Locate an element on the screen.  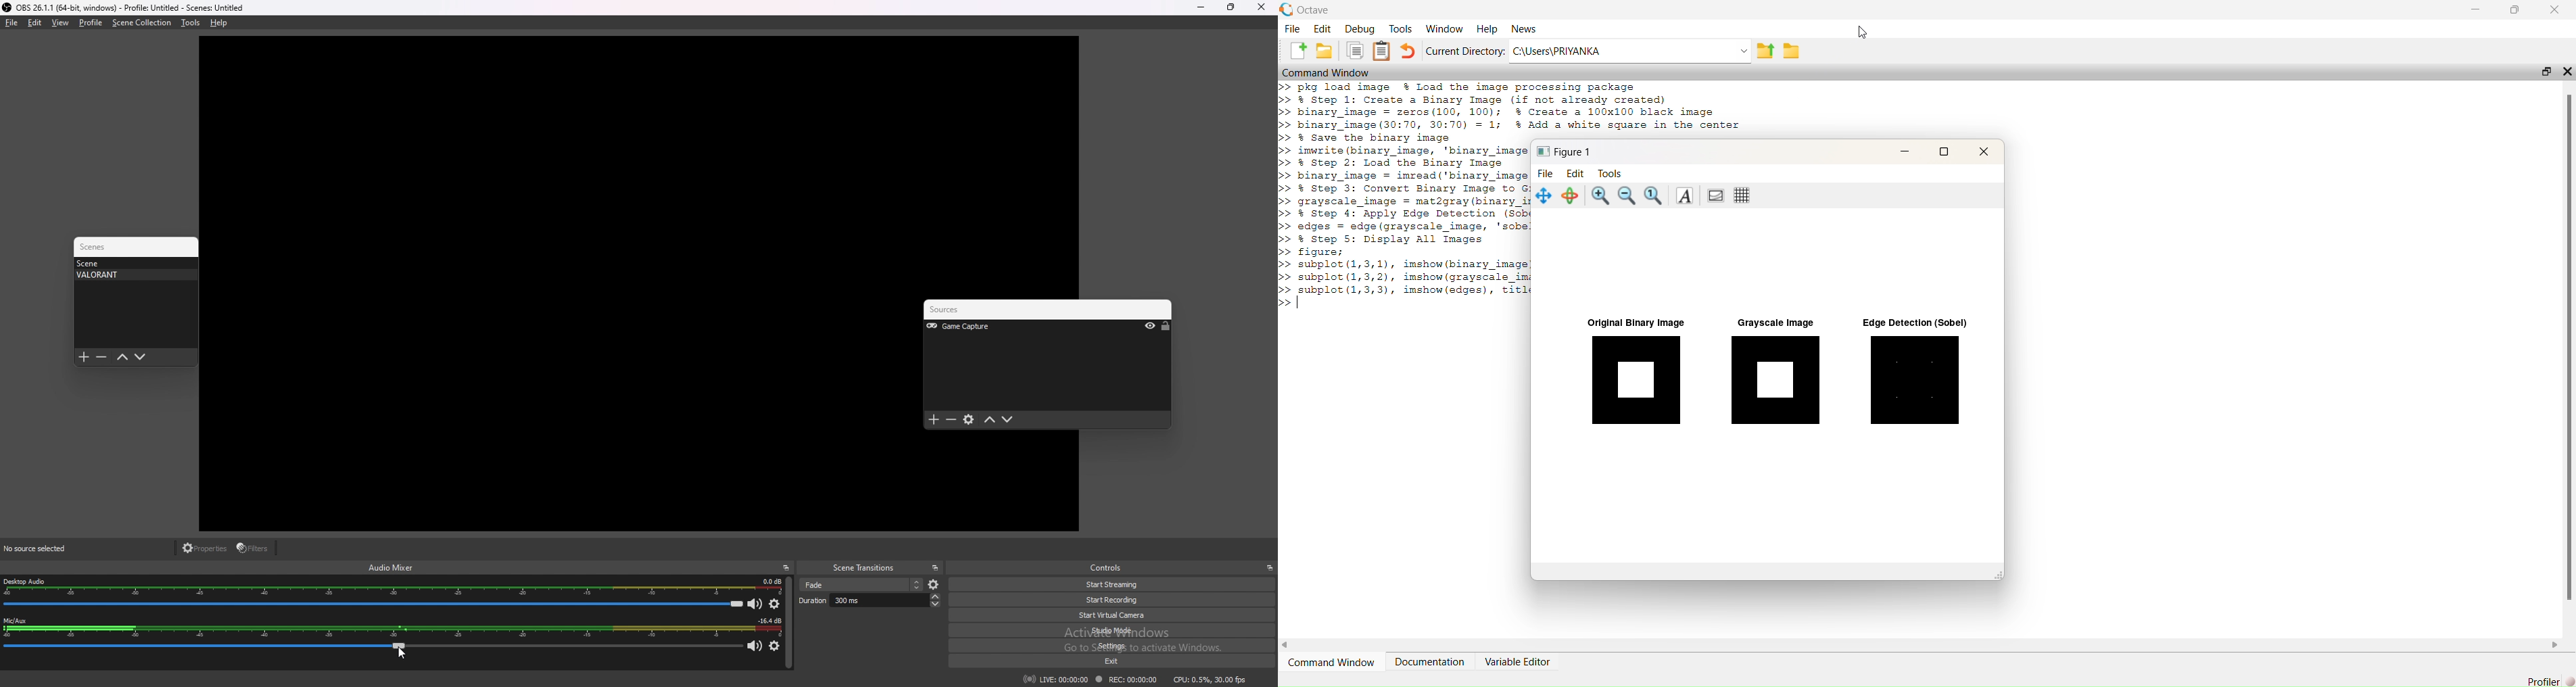
settings is located at coordinates (970, 421).